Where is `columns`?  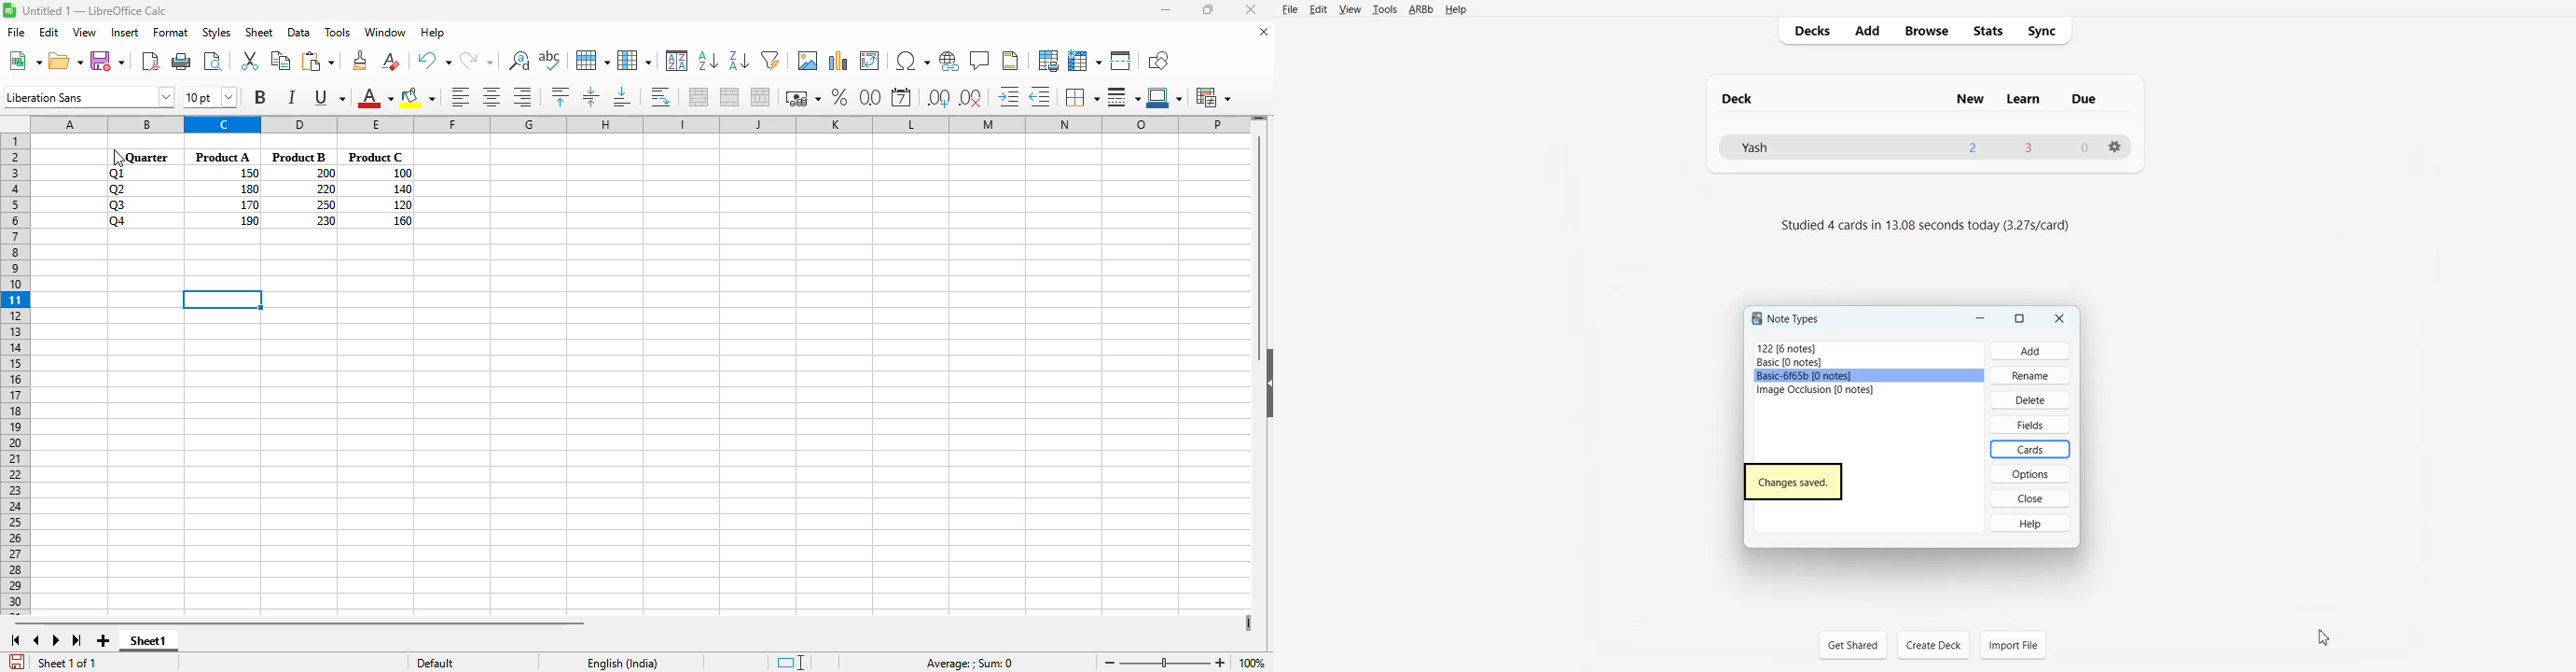
columns is located at coordinates (640, 124).